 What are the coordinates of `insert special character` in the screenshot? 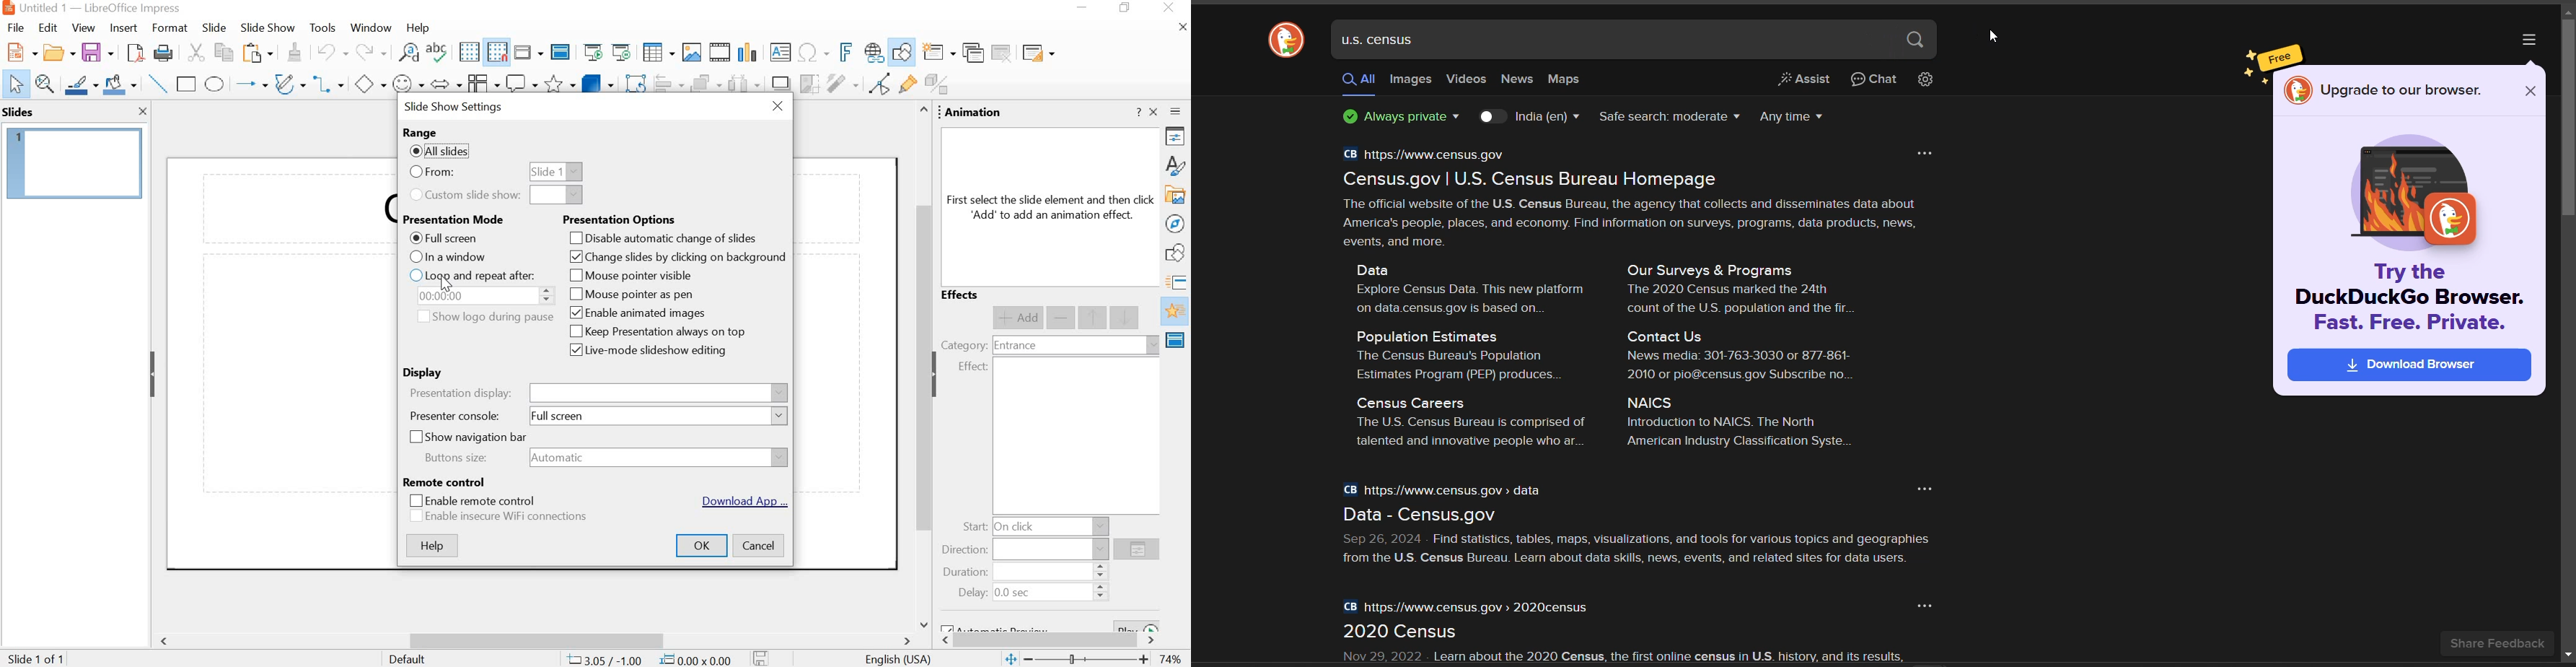 It's located at (812, 52).